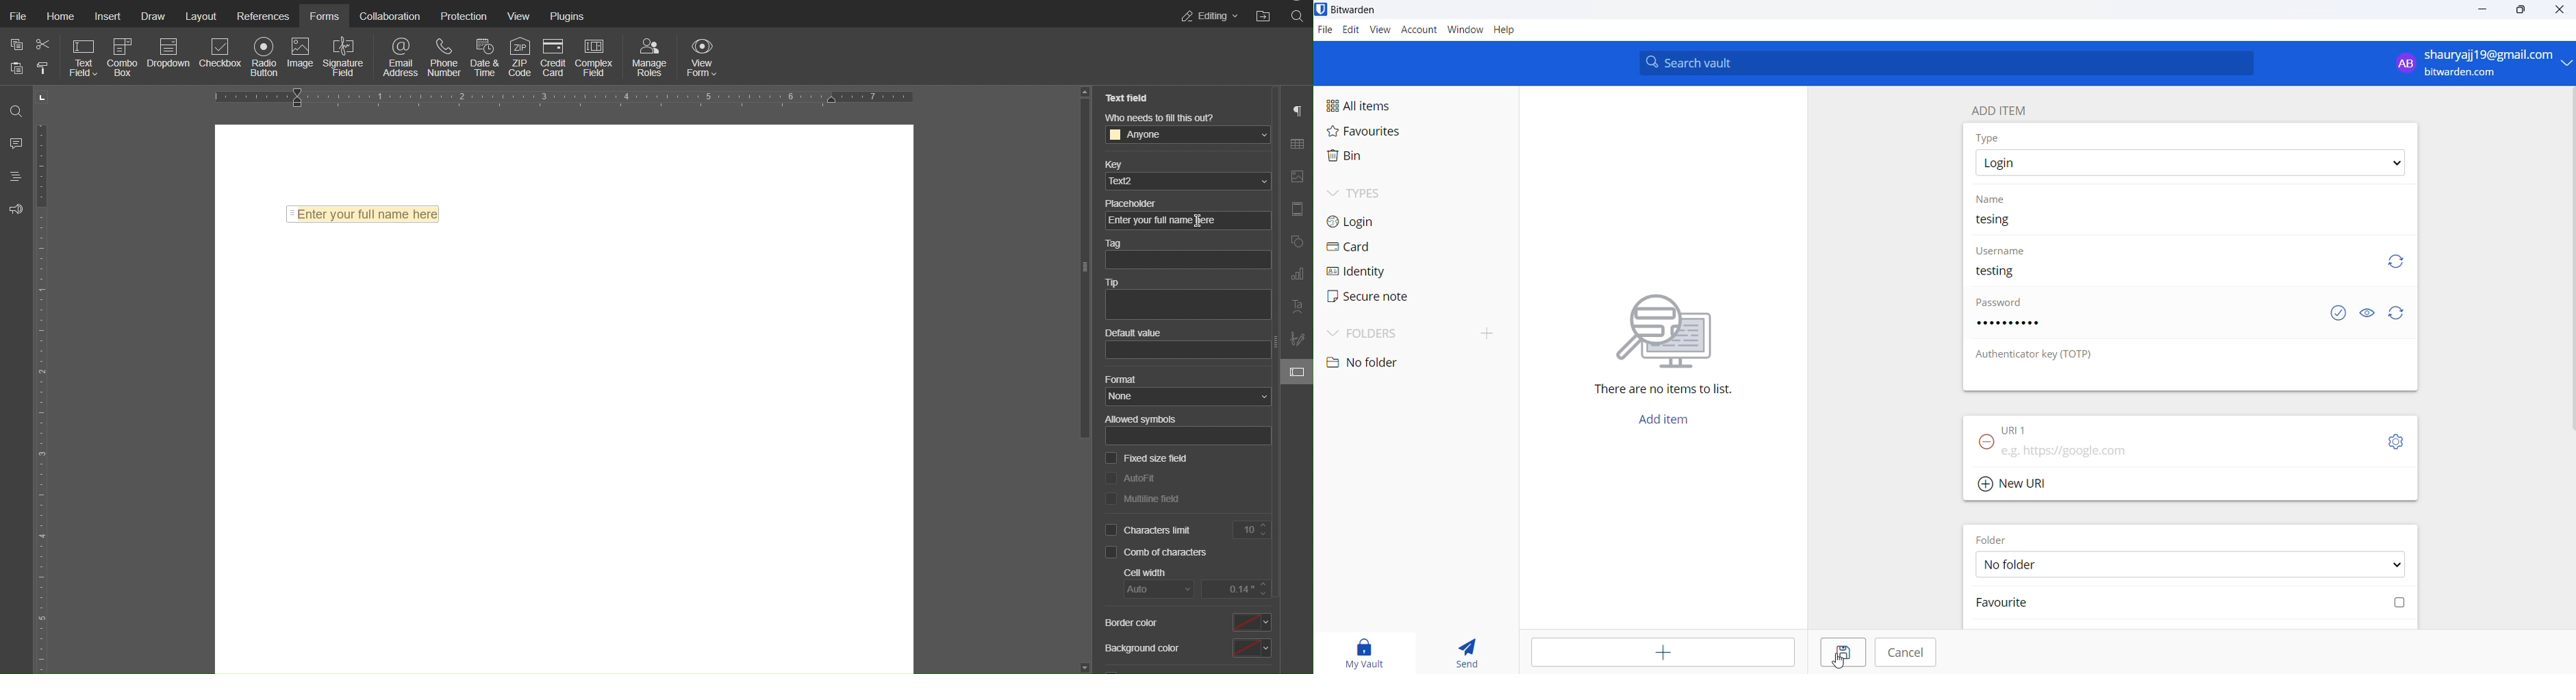 Image resolution: width=2576 pixels, height=700 pixels. Describe the element at coordinates (1161, 222) in the screenshot. I see `Enter your full name here` at that location.